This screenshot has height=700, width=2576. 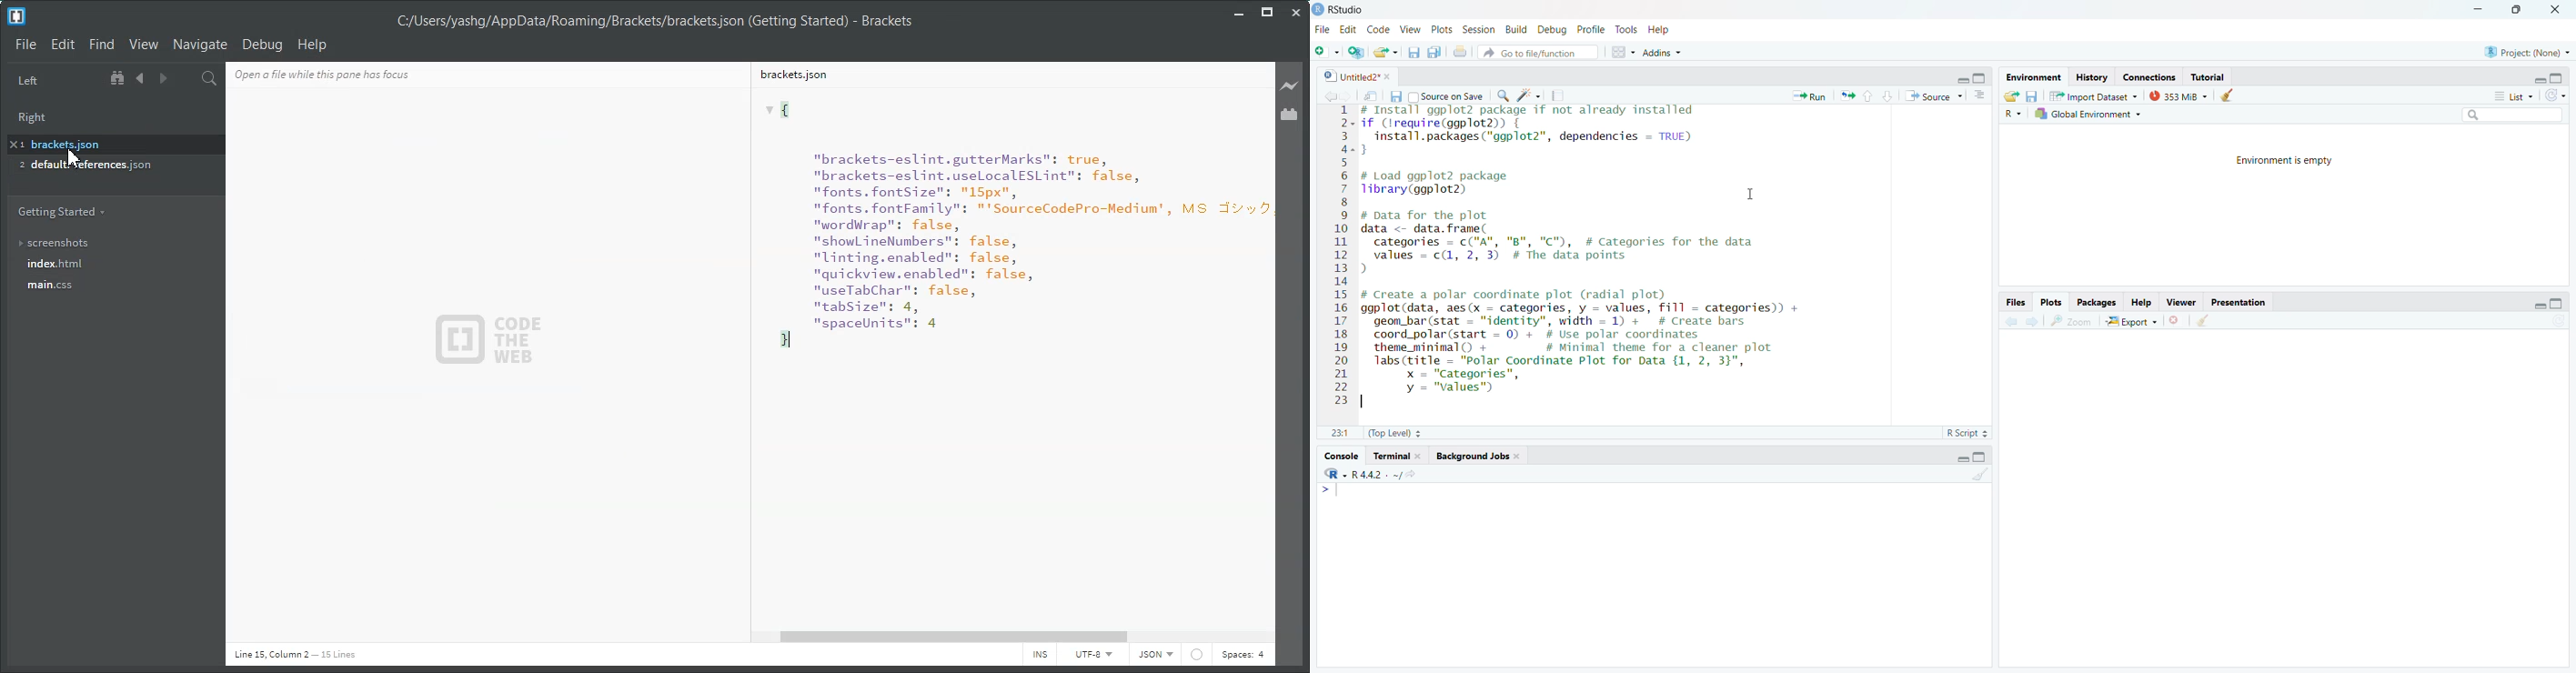 What do you see at coordinates (1550, 30) in the screenshot?
I see ` Debug` at bounding box center [1550, 30].